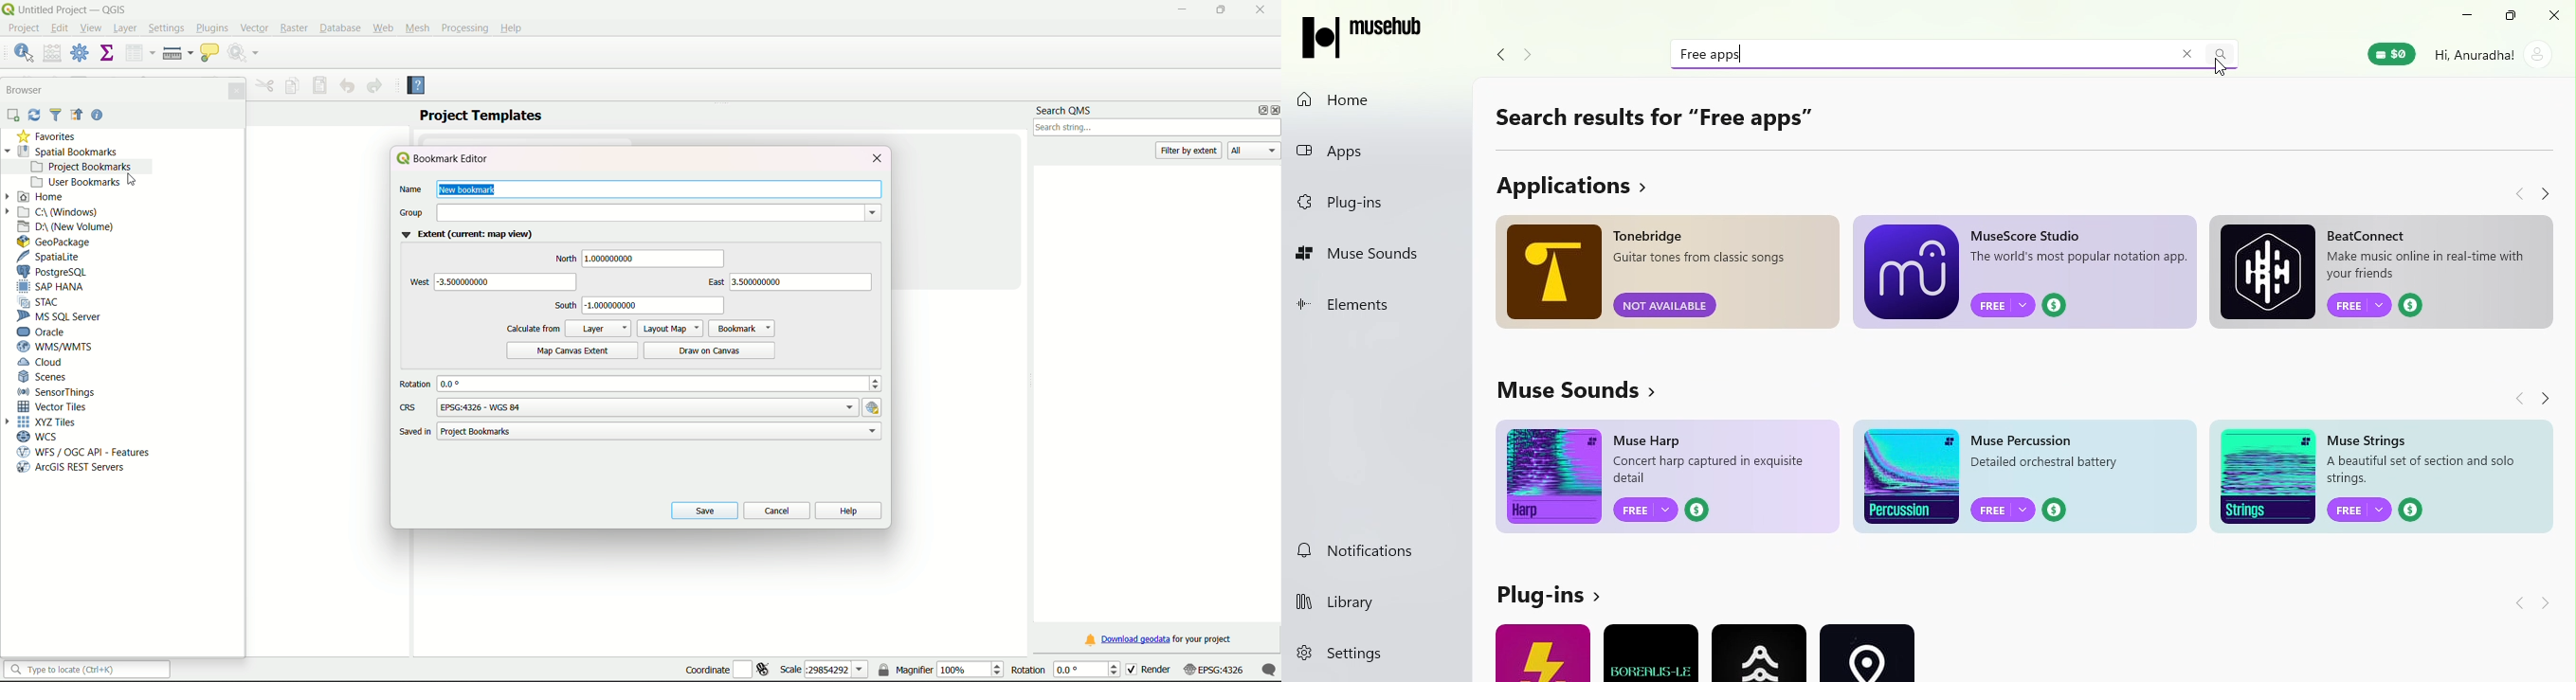 Image resolution: width=2576 pixels, height=700 pixels. Describe the element at coordinates (245, 53) in the screenshot. I see `run feature action` at that location.